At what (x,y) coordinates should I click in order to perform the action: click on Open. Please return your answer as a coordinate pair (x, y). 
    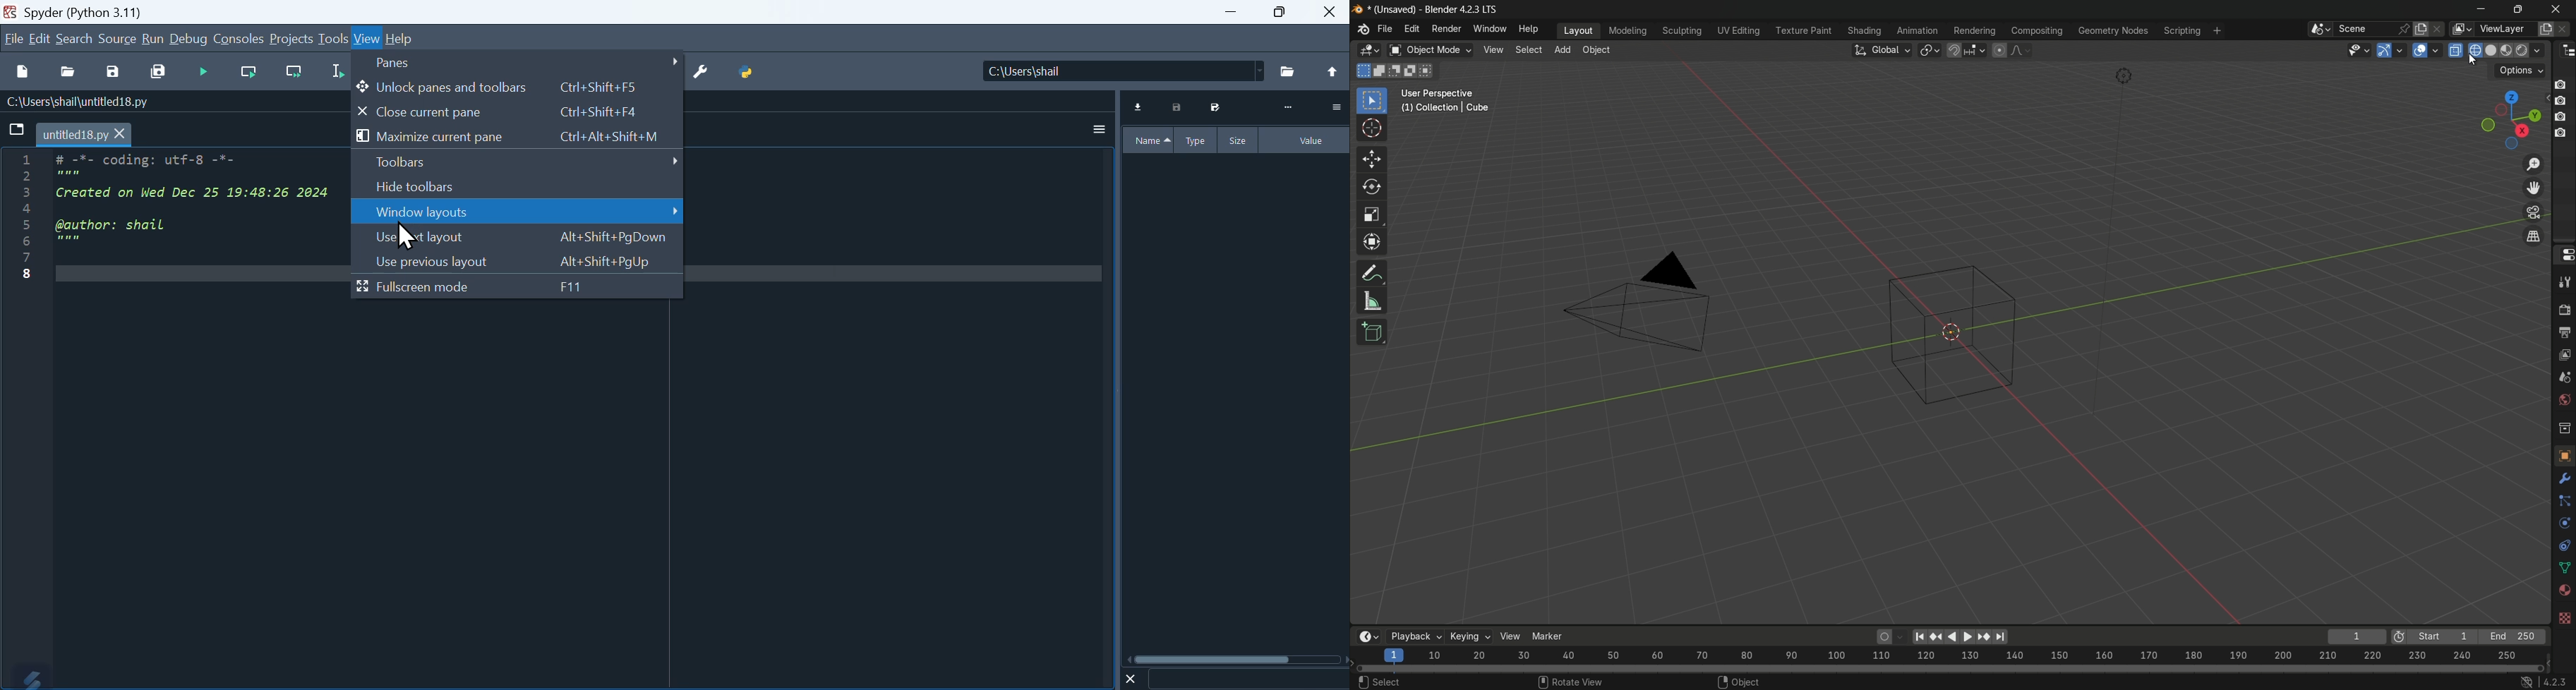
    Looking at the image, I should click on (70, 73).